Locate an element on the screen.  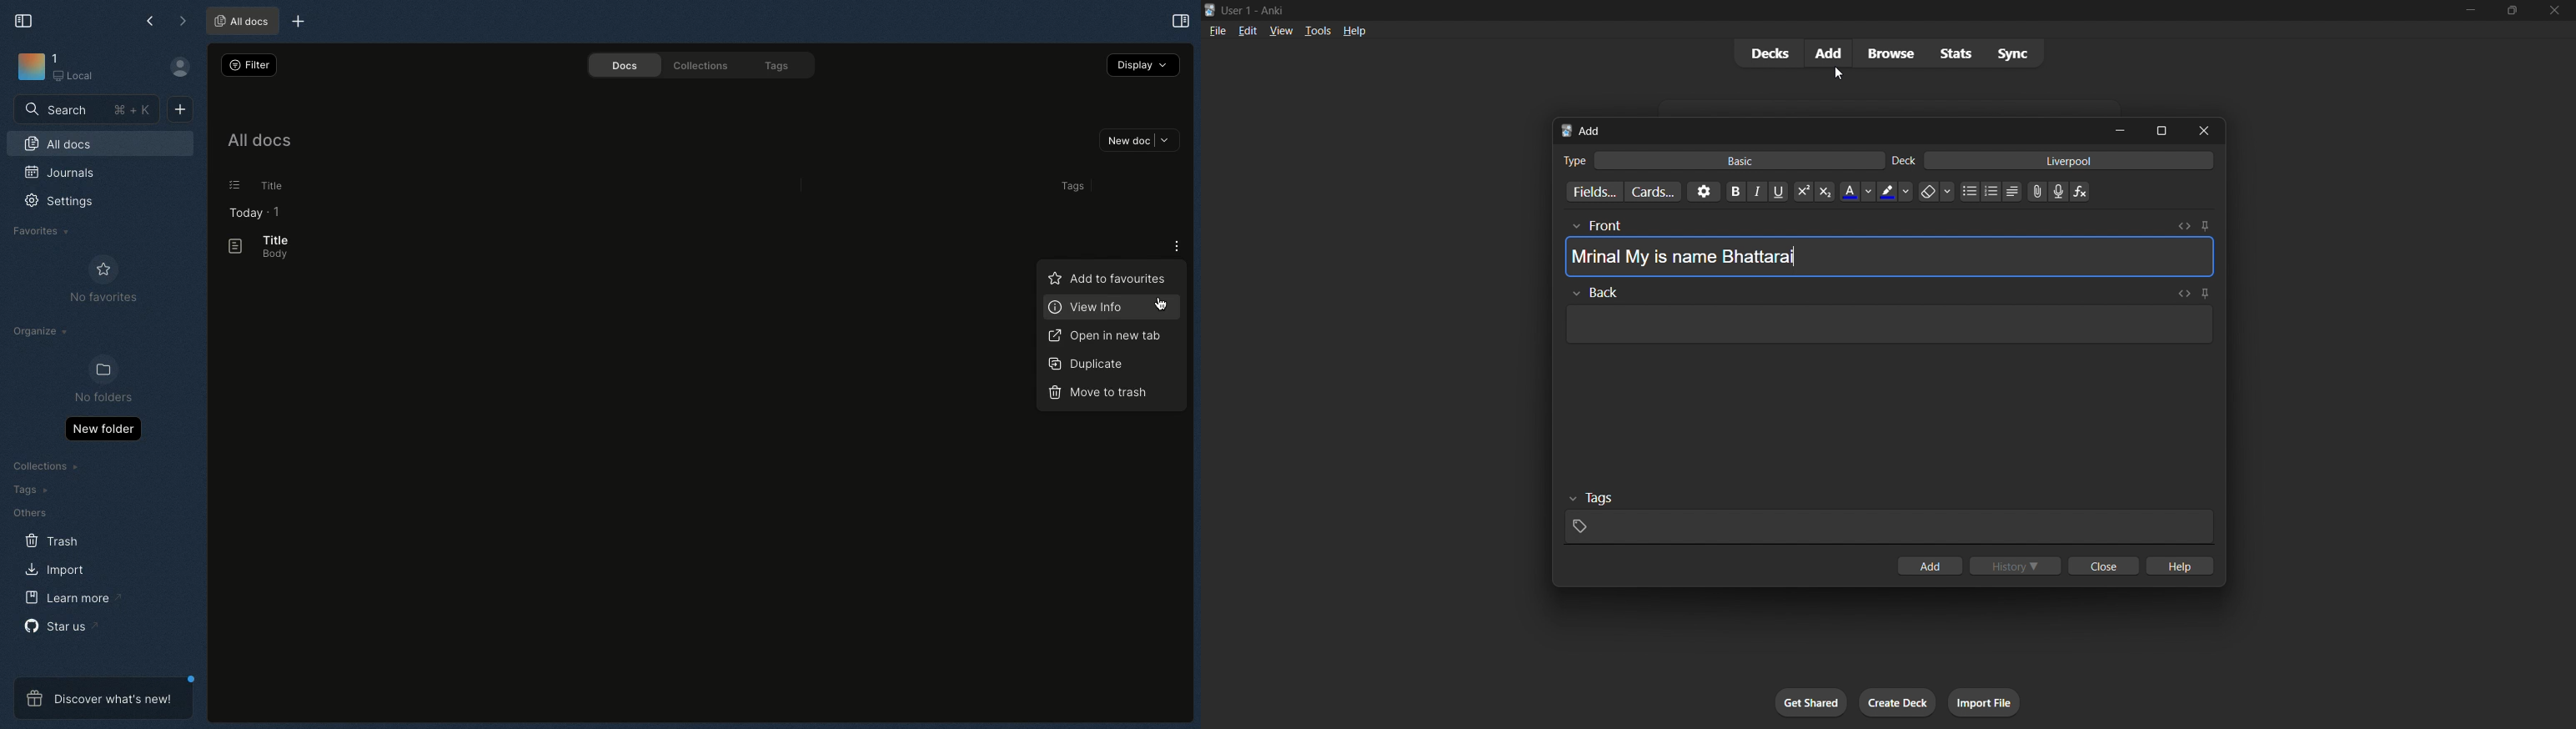
maximize is located at coordinates (2162, 130).